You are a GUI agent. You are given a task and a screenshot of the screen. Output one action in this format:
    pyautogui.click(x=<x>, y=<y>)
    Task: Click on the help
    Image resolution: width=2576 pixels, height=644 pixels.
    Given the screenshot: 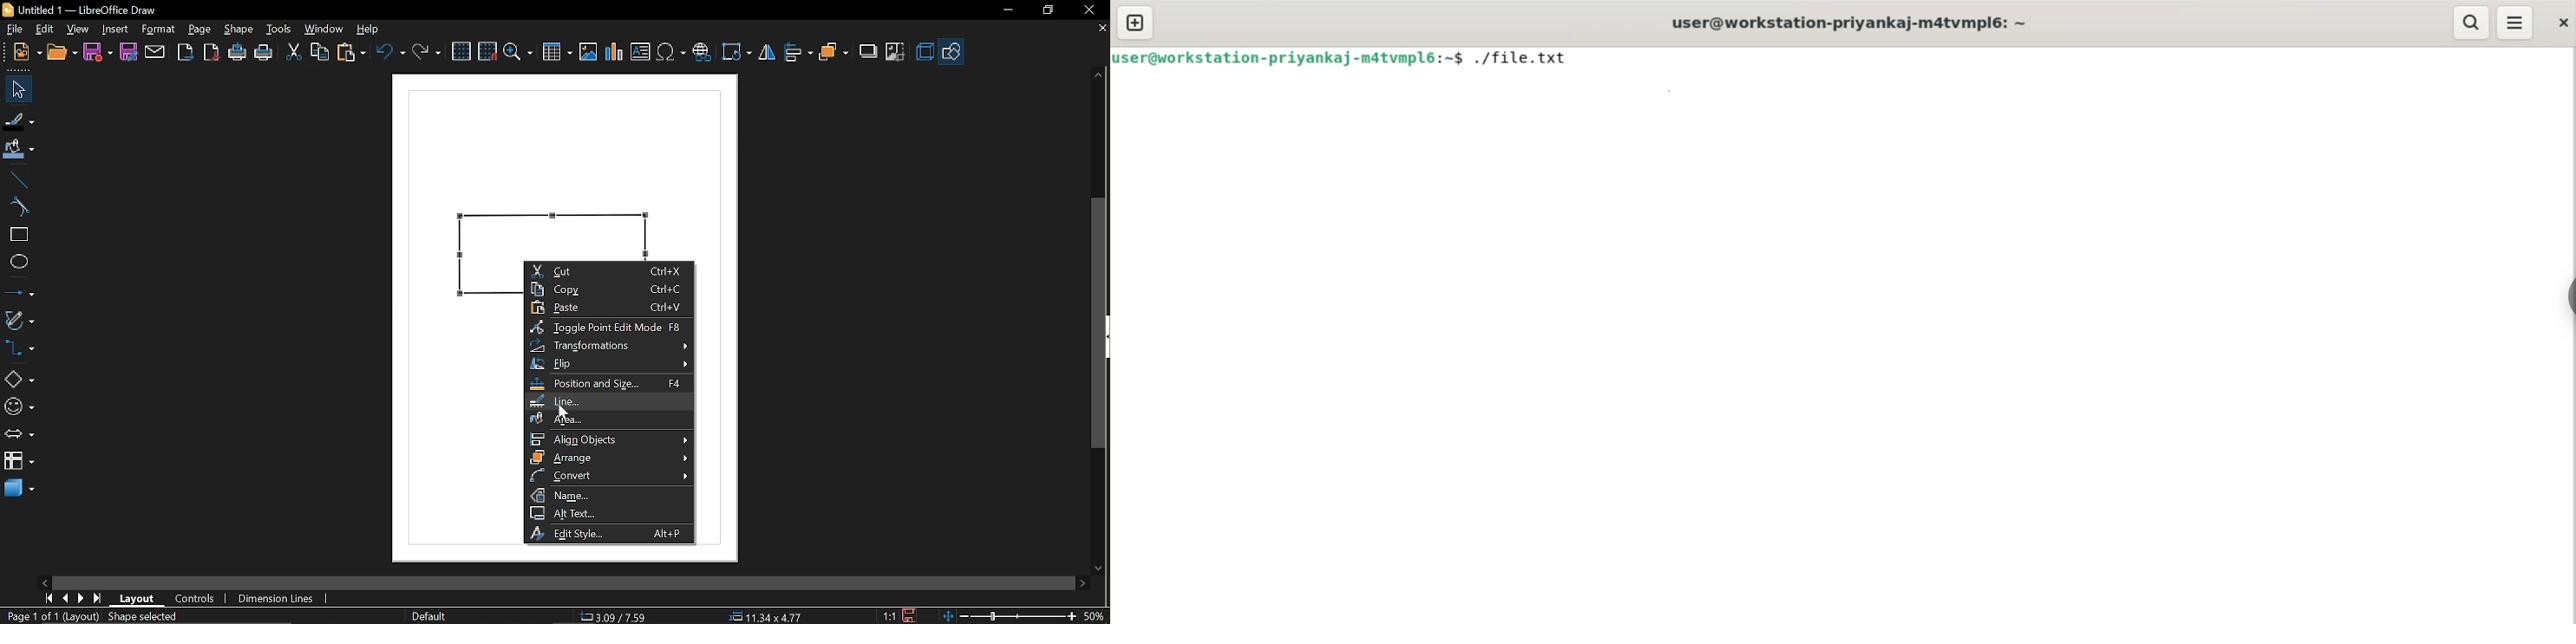 What is the action you would take?
    pyautogui.click(x=368, y=29)
    